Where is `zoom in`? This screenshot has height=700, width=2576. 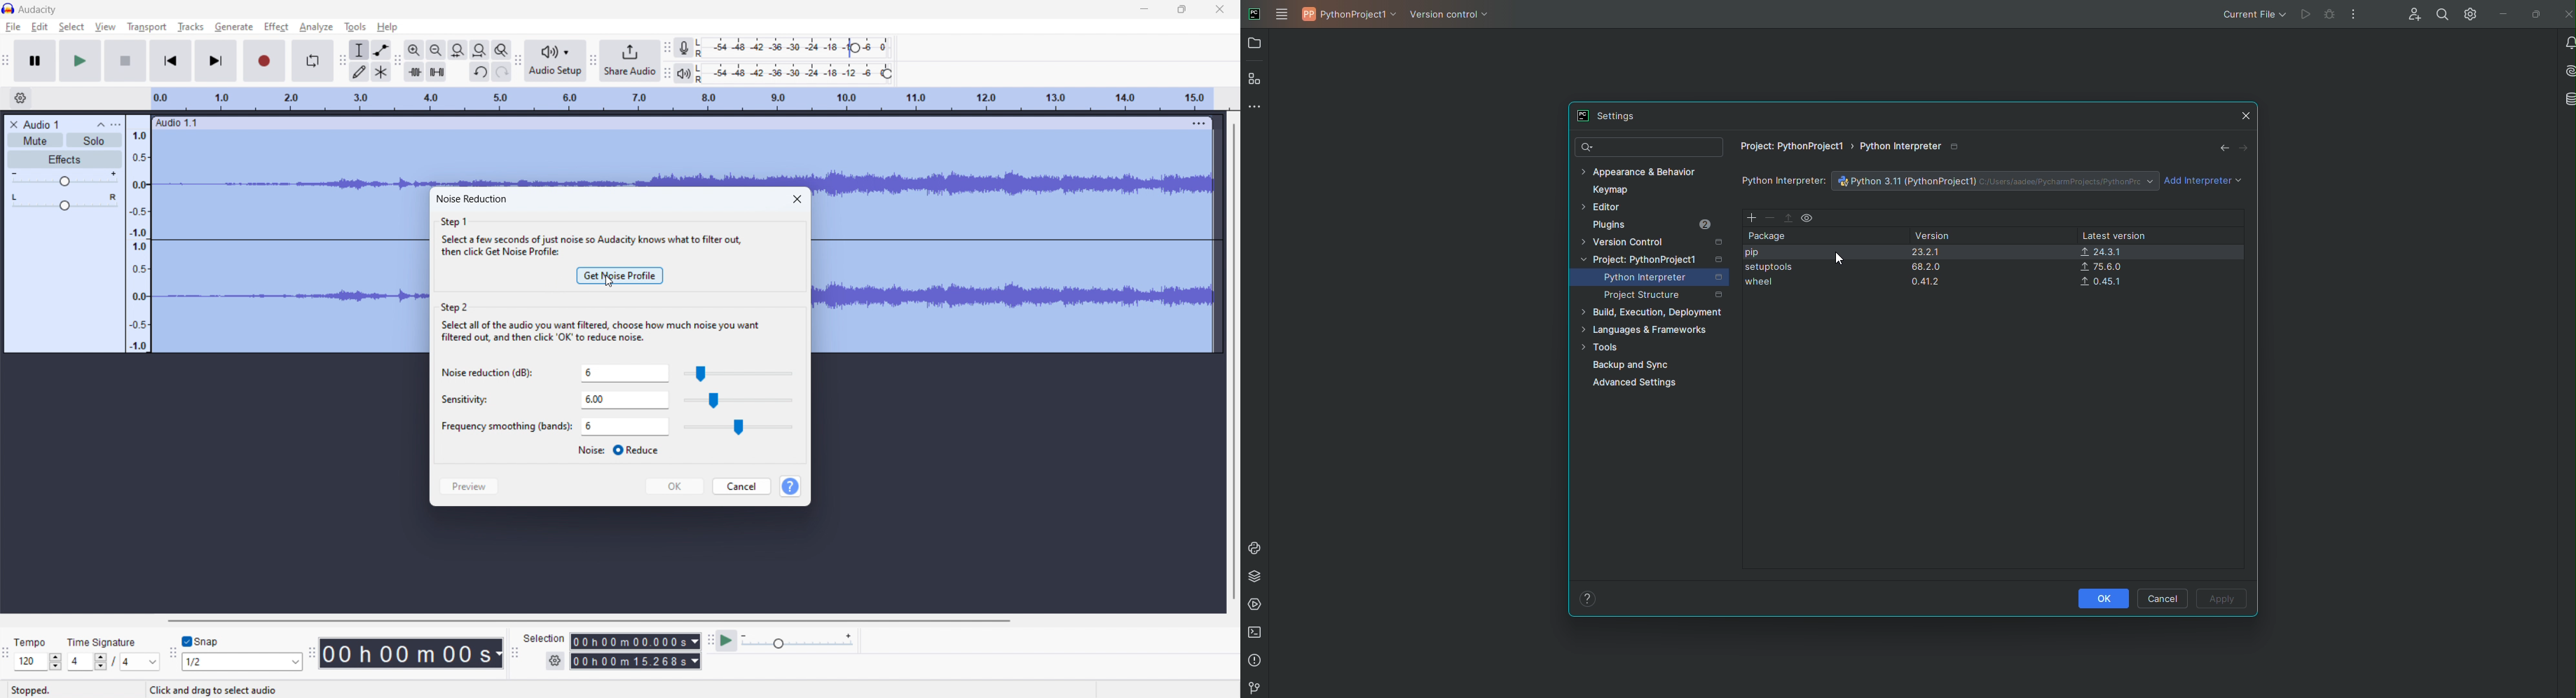
zoom in is located at coordinates (414, 50).